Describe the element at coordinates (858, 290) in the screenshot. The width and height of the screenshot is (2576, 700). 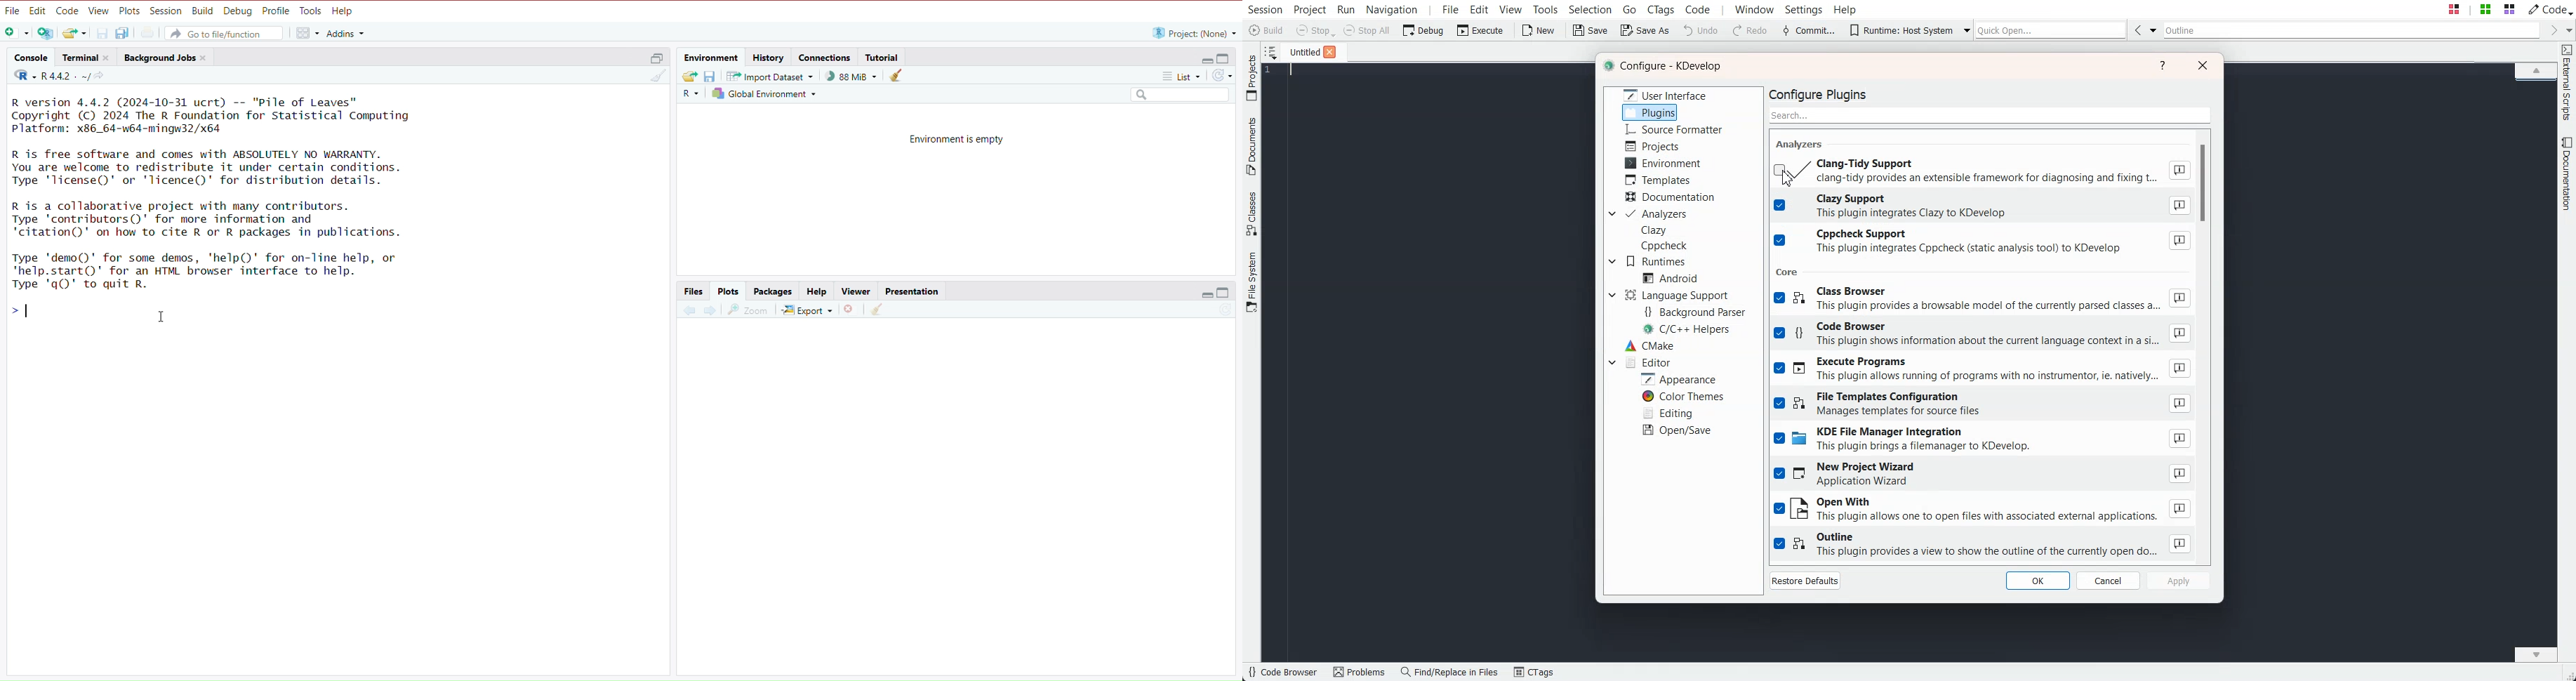
I see `Viewer` at that location.